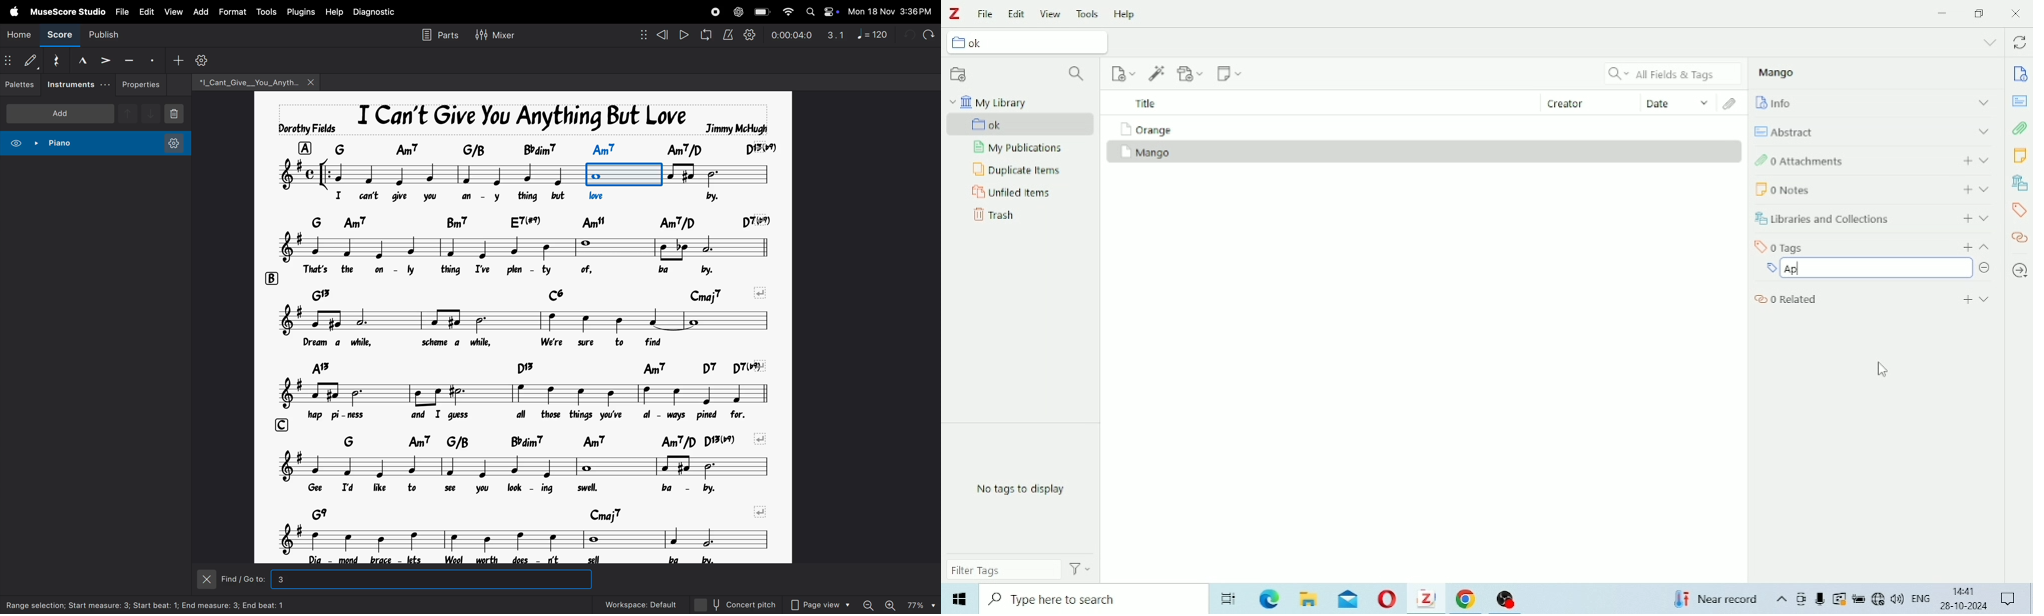 This screenshot has width=2044, height=616. Describe the element at coordinates (1017, 15) in the screenshot. I see `Edit` at that location.